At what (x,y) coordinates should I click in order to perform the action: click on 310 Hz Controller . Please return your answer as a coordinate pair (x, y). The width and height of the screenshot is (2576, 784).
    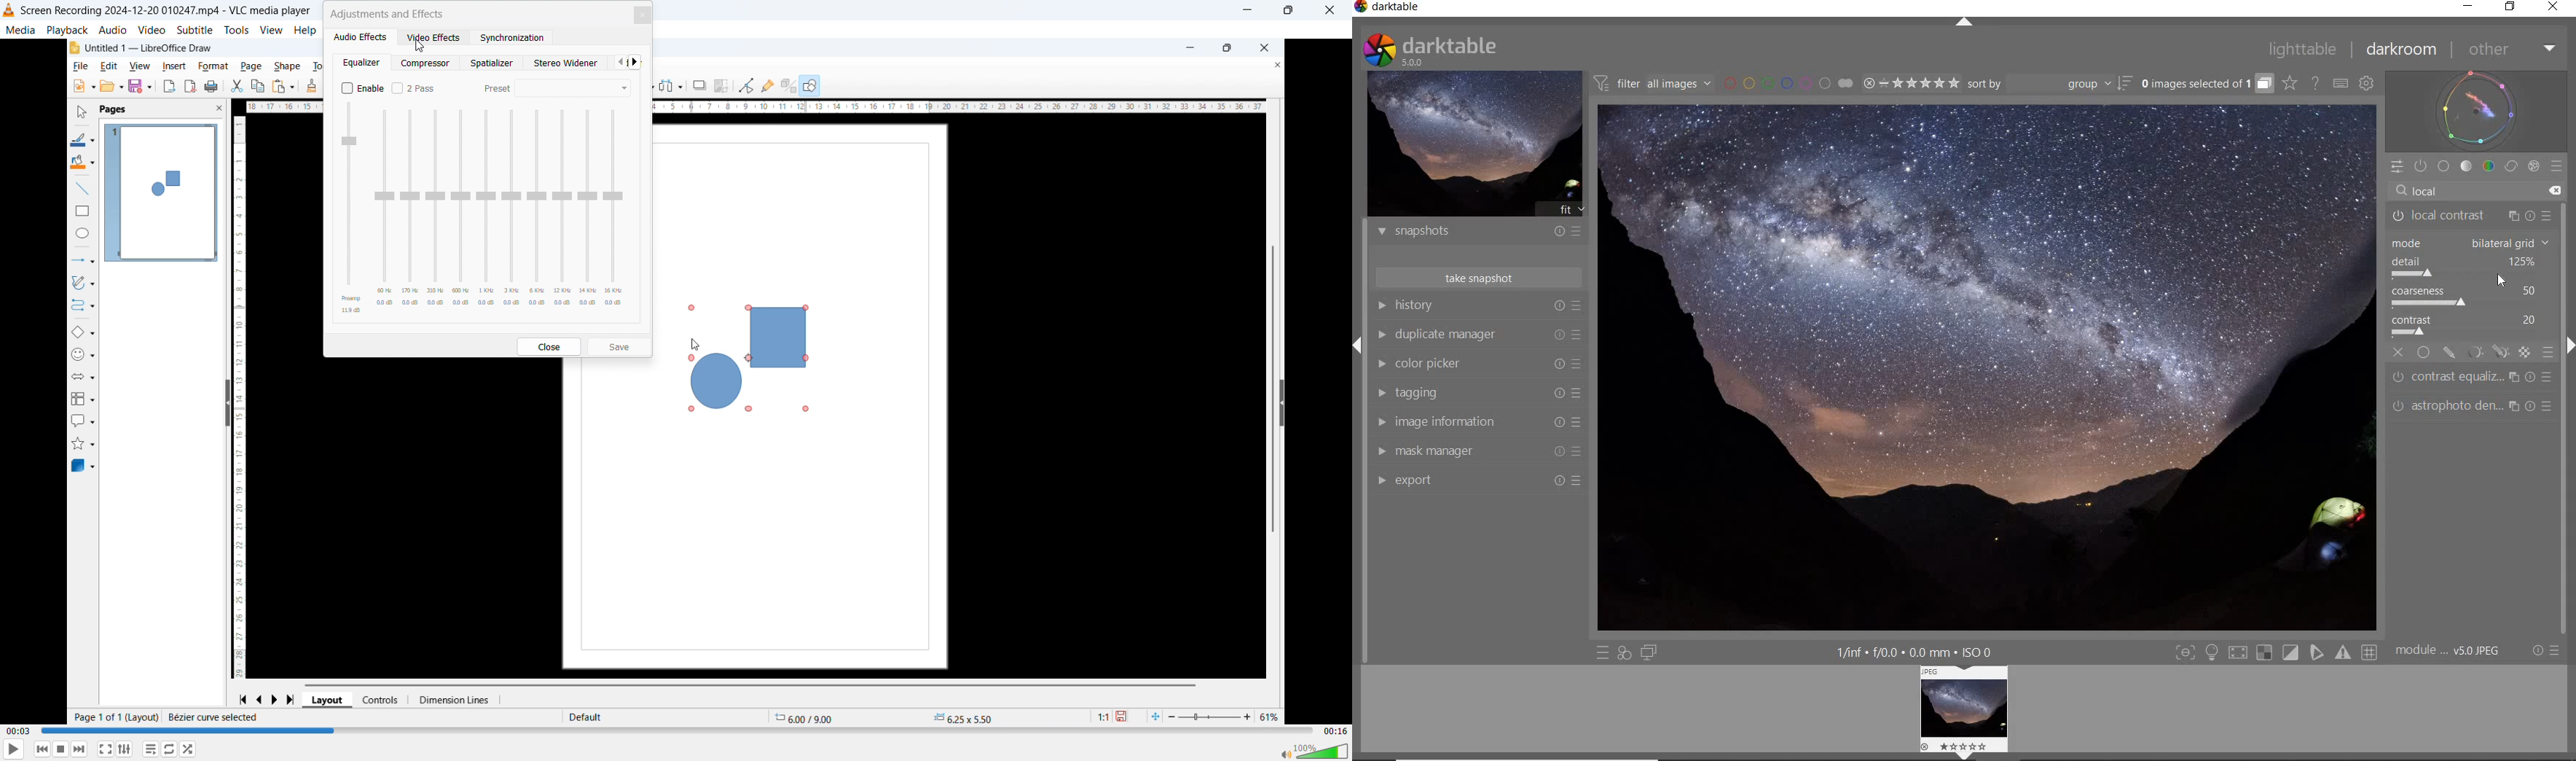
    Looking at the image, I should click on (435, 210).